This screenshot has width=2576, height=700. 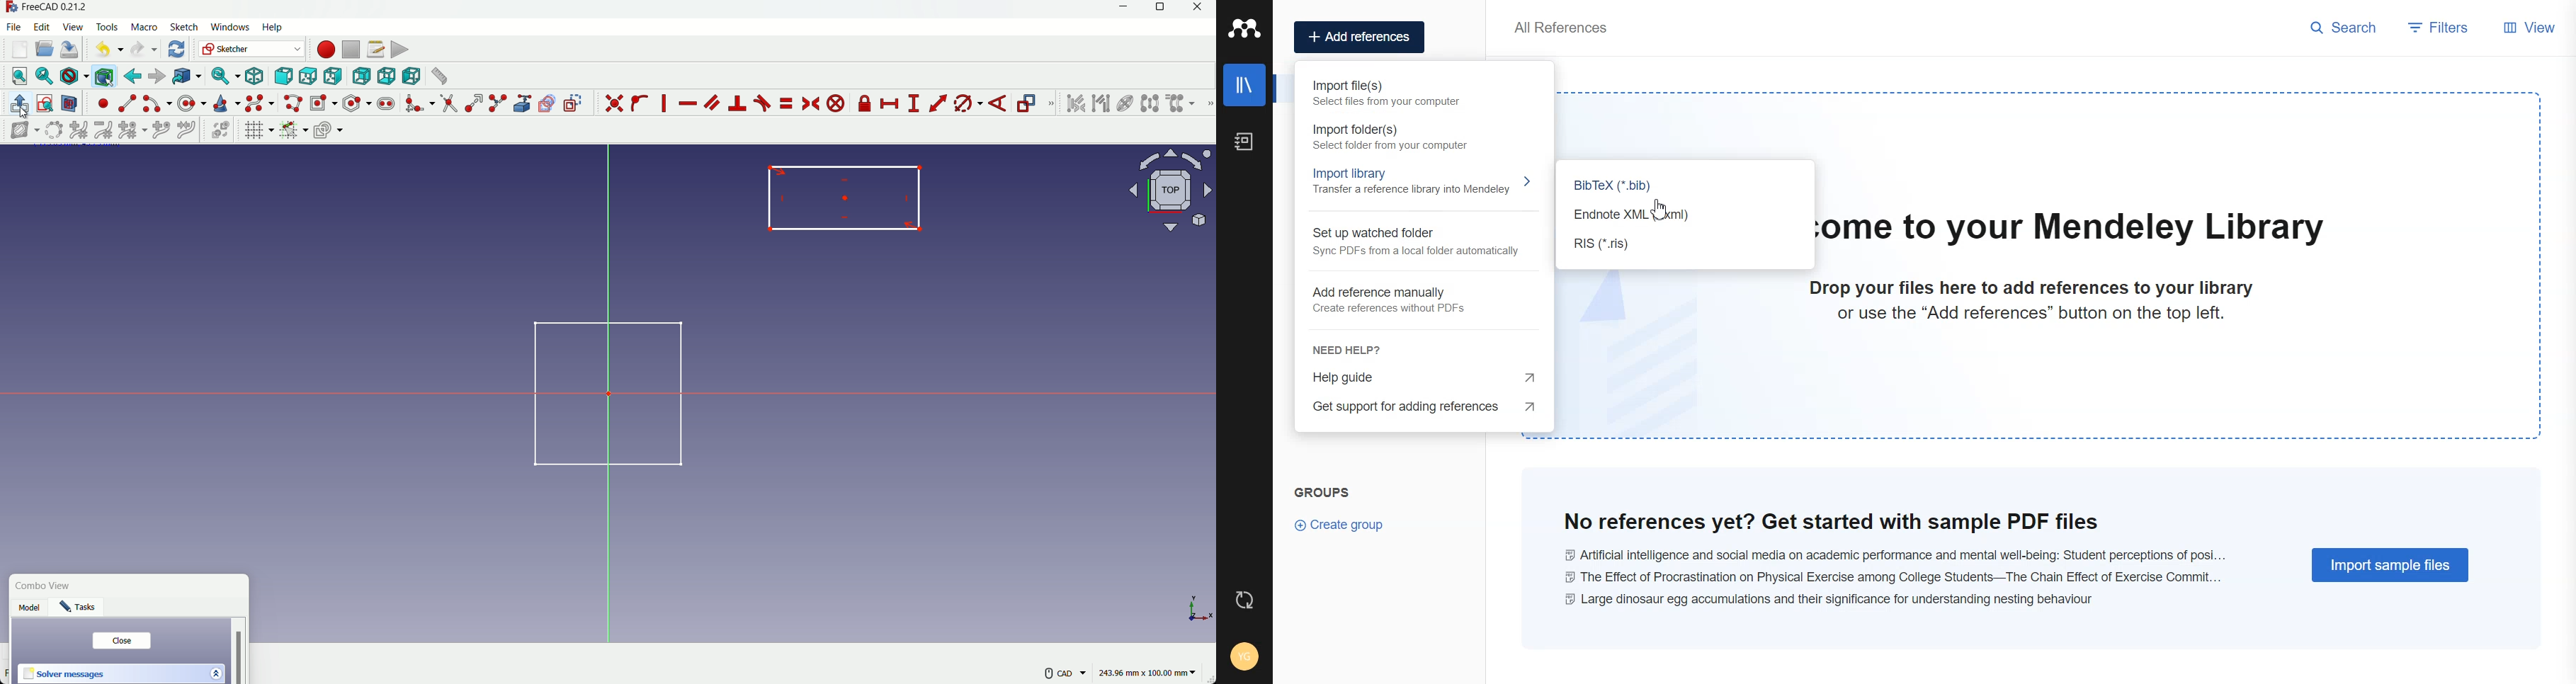 I want to click on edit menu, so click(x=42, y=26).